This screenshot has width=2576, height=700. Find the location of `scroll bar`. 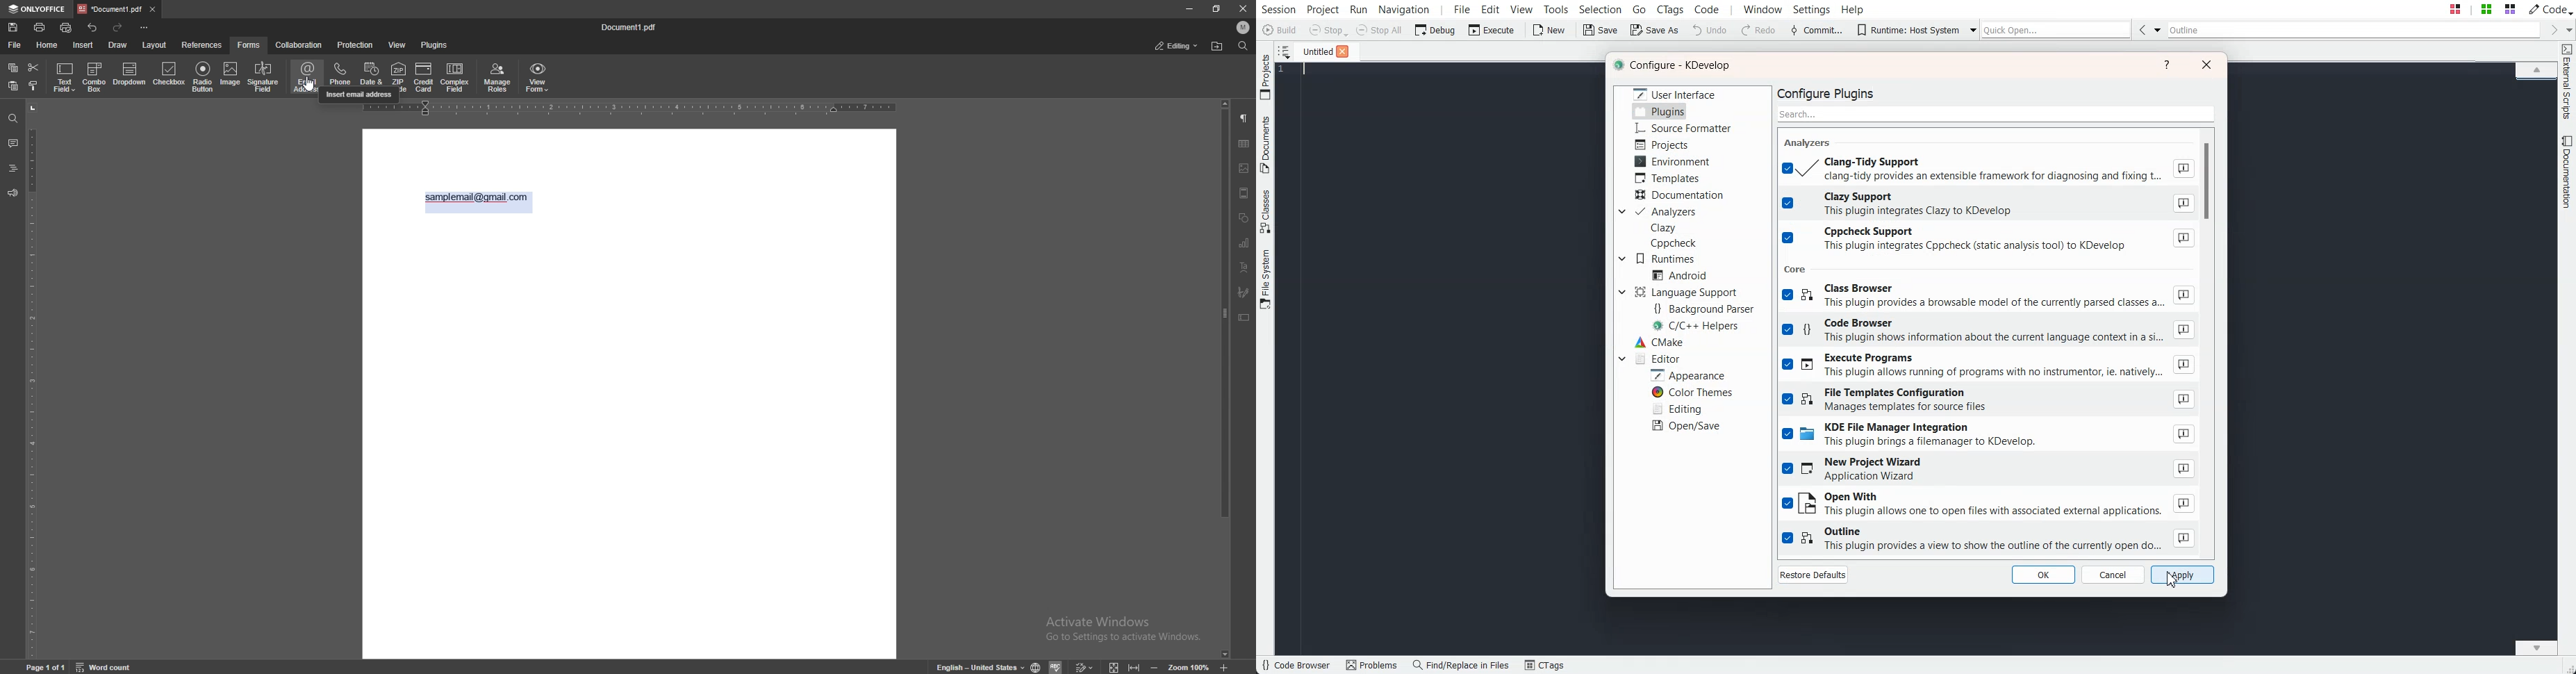

scroll bar is located at coordinates (1225, 380).